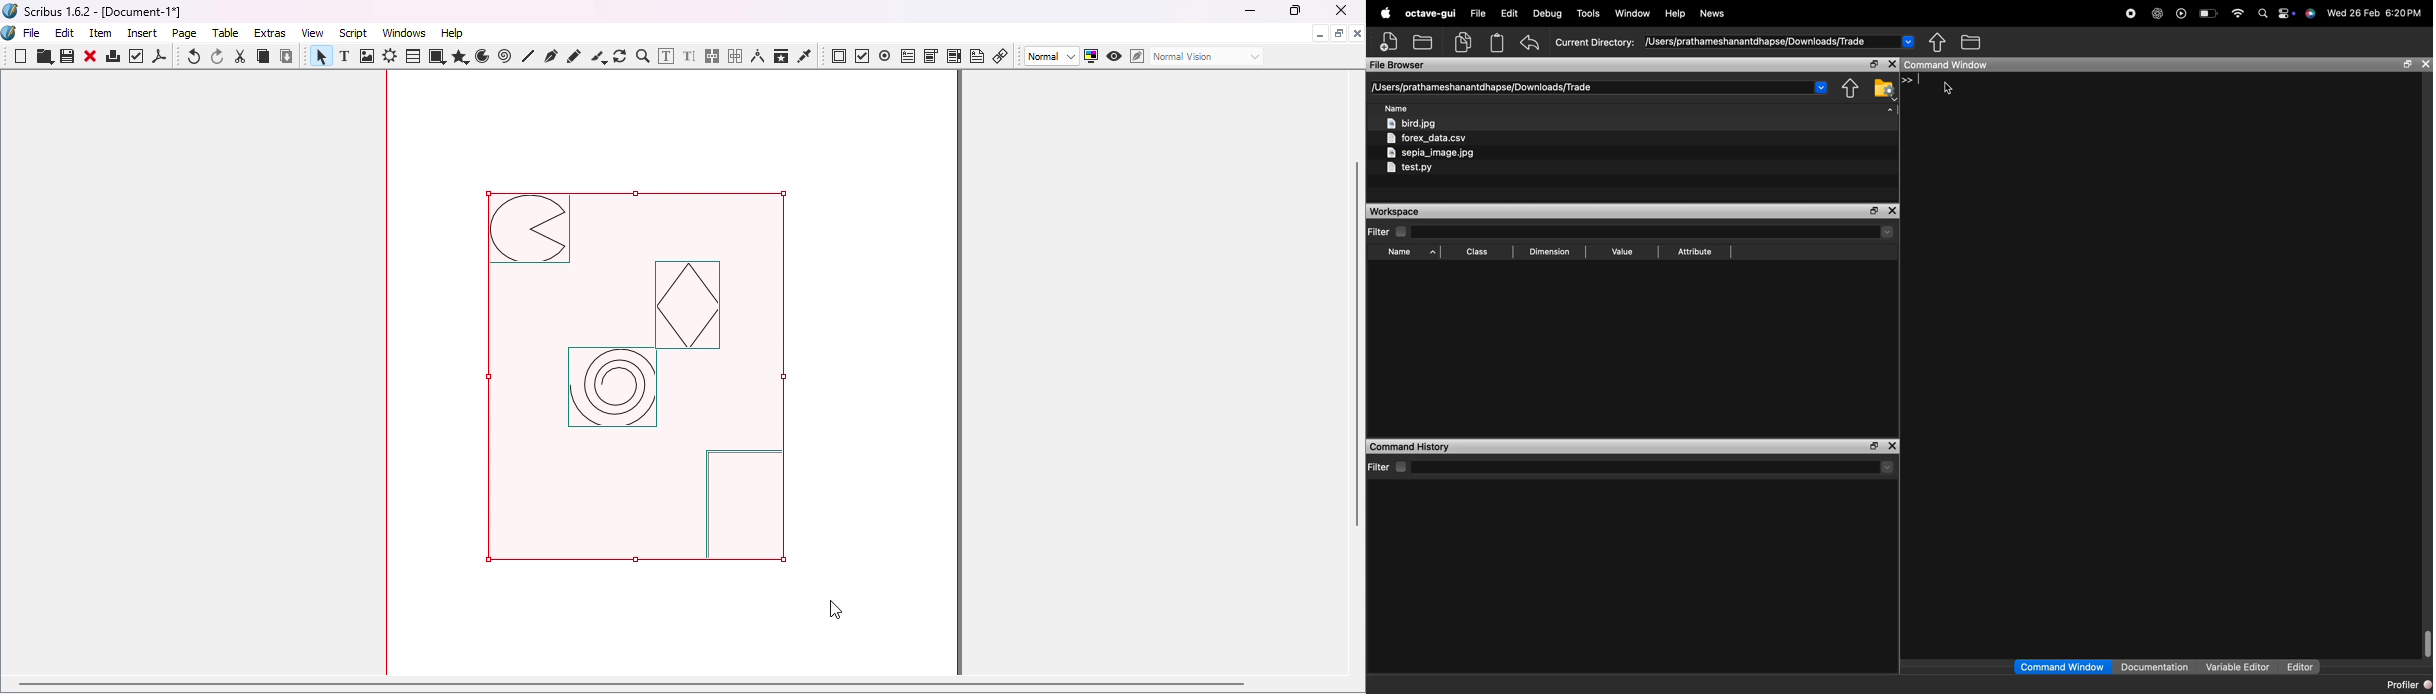 The height and width of the screenshot is (700, 2436). What do you see at coordinates (1481, 87) in the screenshot?
I see `/Users/prathameshanantdhapse/Downloads/Trade` at bounding box center [1481, 87].